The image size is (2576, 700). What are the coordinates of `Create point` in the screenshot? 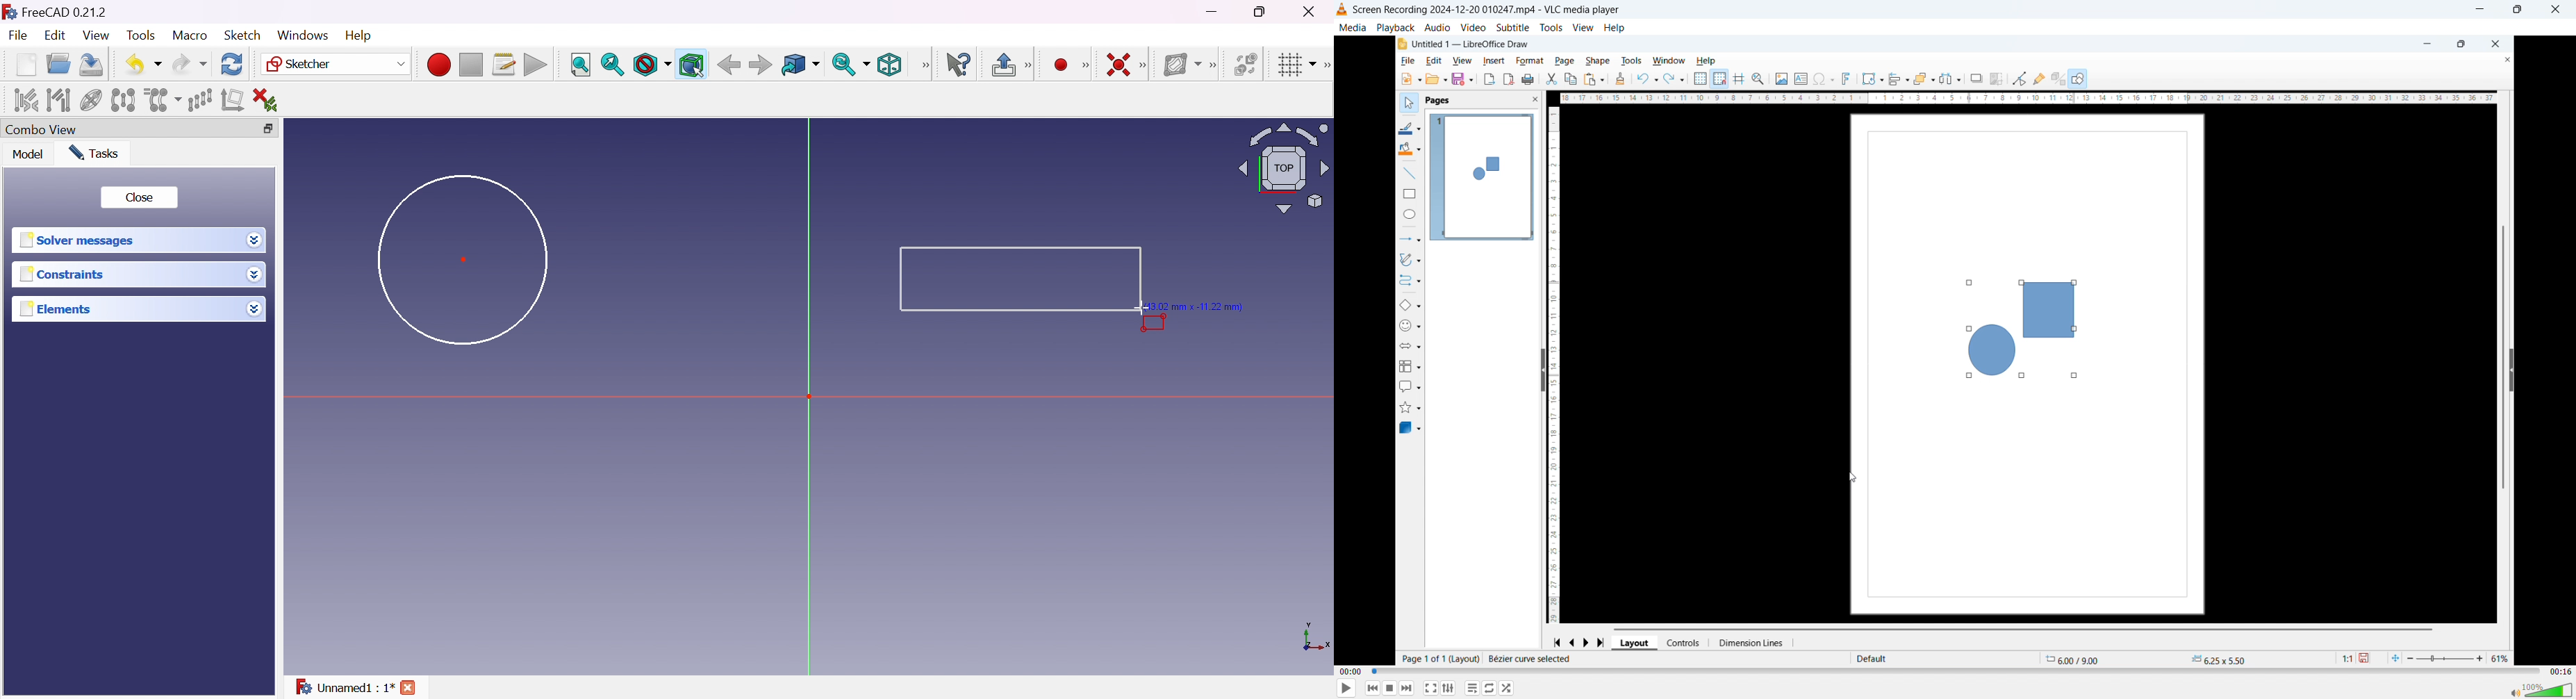 It's located at (1061, 65).